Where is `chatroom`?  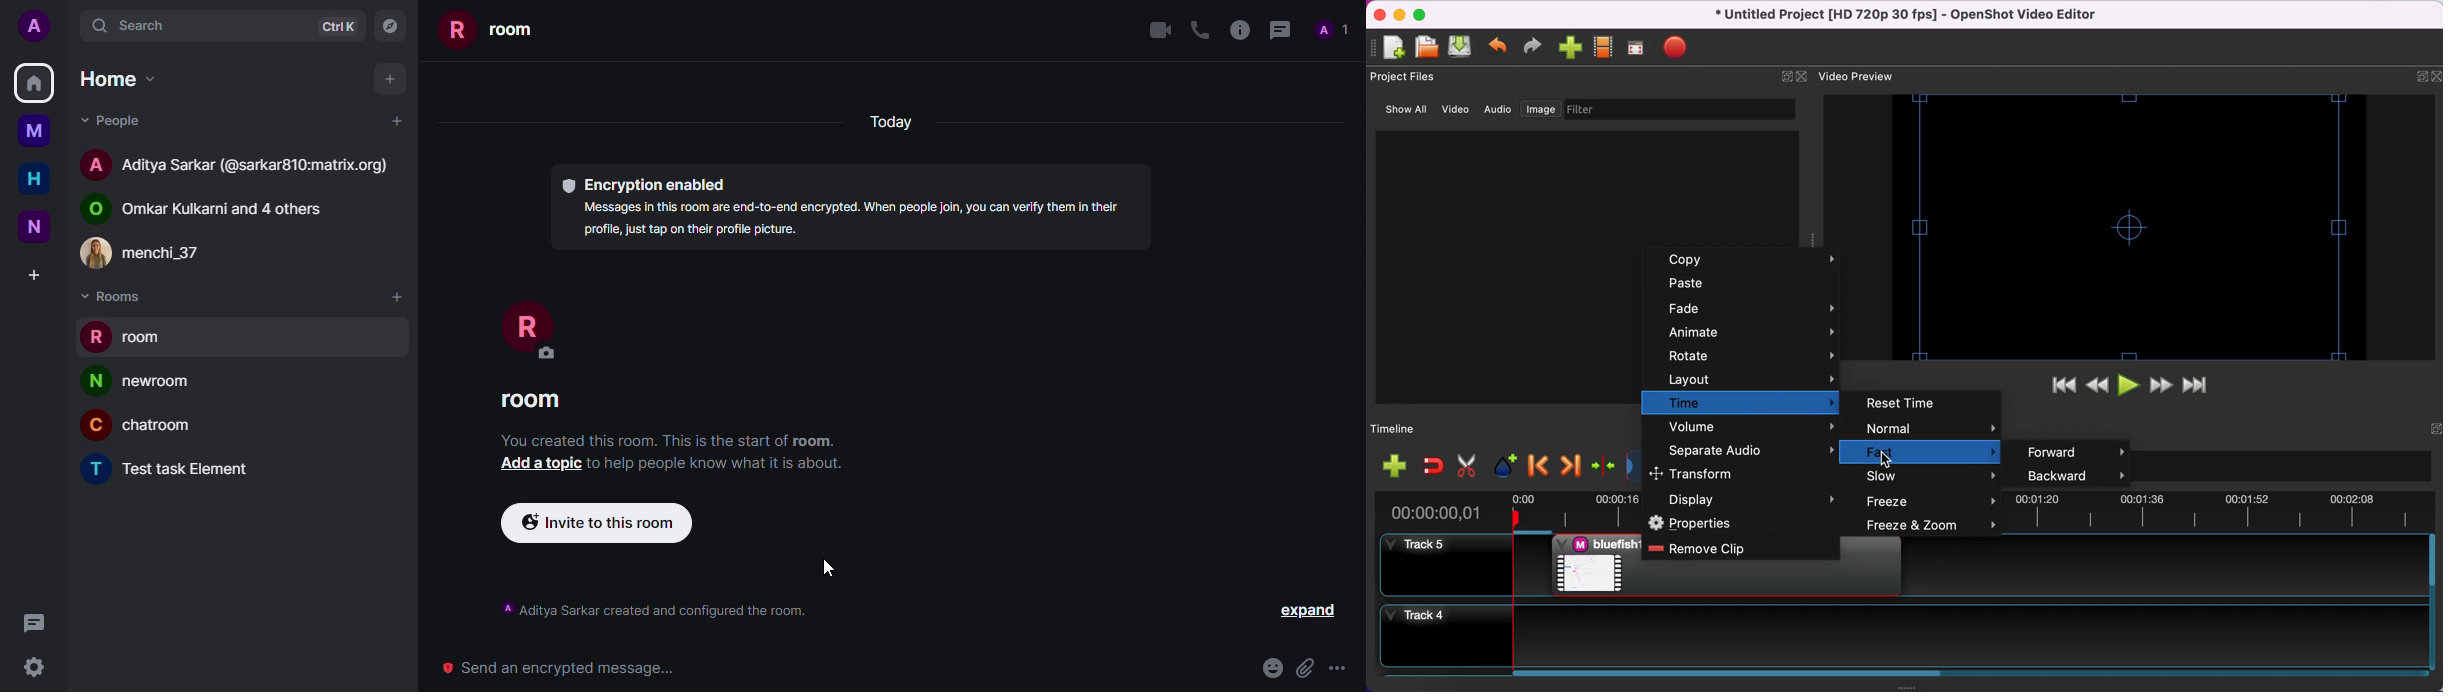
chatroom is located at coordinates (175, 427).